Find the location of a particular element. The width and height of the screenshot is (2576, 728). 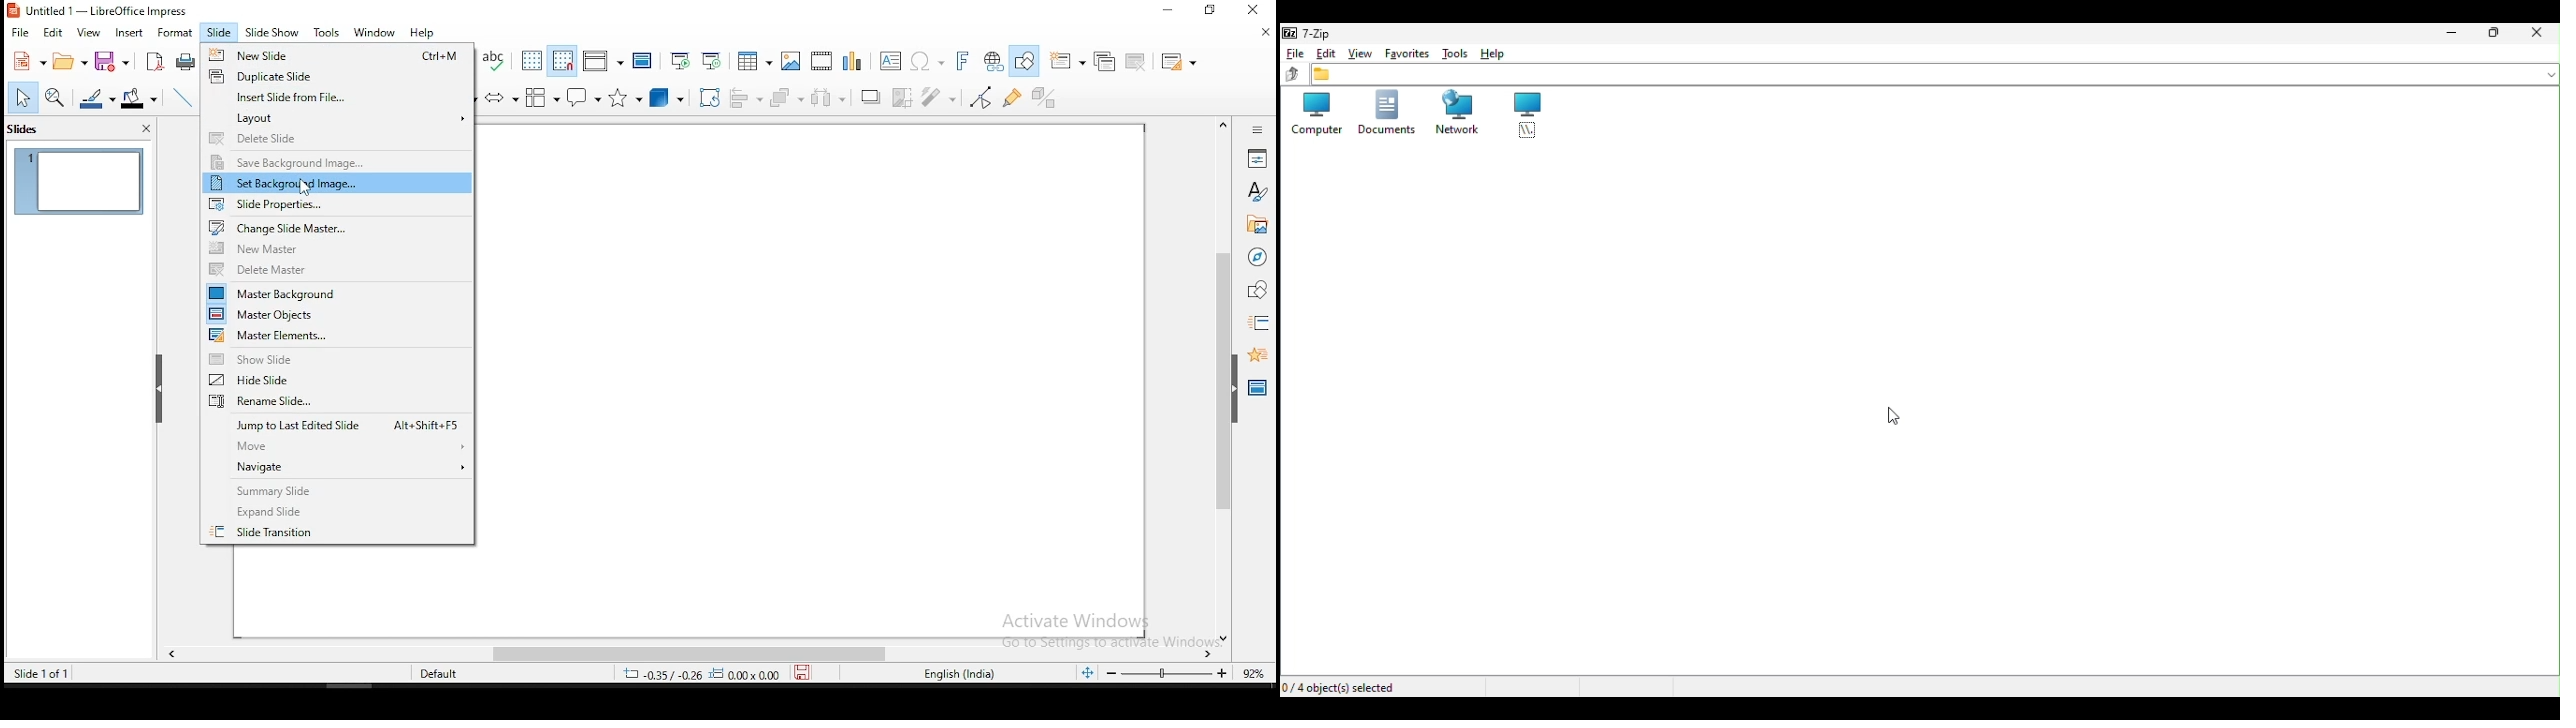

file is located at coordinates (19, 33).